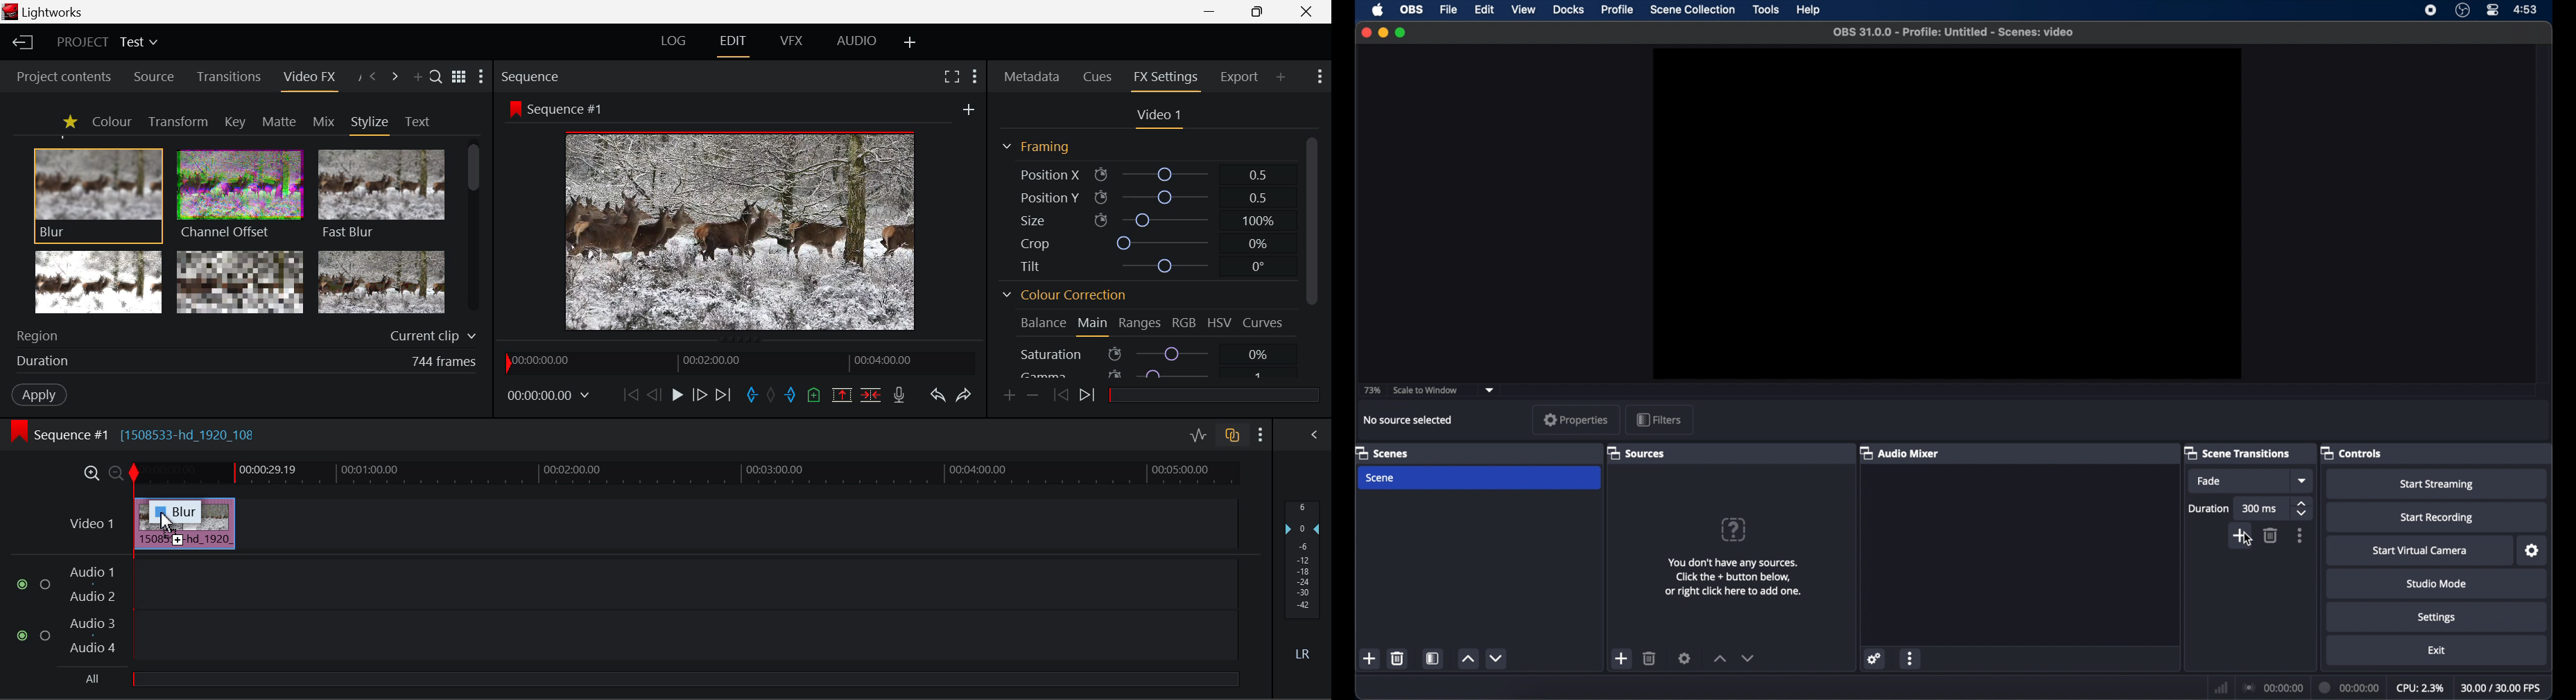 Image resolution: width=2576 pixels, height=700 pixels. Describe the element at coordinates (1766, 10) in the screenshot. I see `tools` at that location.